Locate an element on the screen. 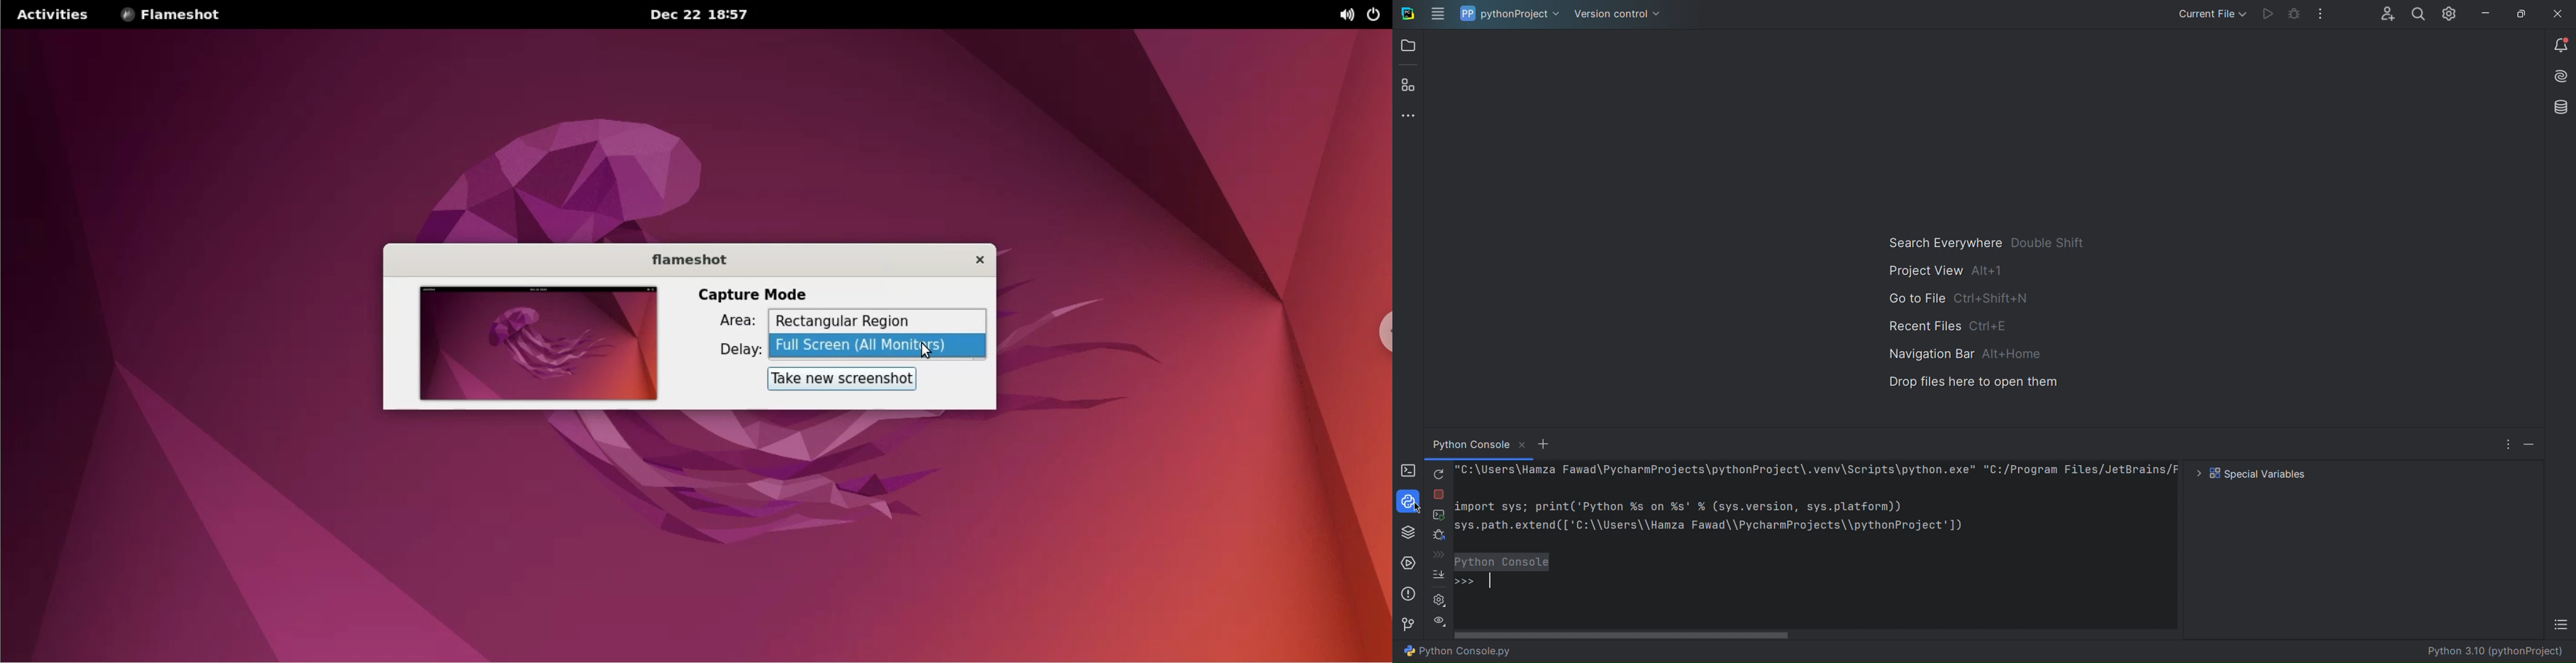 Image resolution: width=2576 pixels, height=672 pixels. Navigator Bar is located at coordinates (1966, 355).